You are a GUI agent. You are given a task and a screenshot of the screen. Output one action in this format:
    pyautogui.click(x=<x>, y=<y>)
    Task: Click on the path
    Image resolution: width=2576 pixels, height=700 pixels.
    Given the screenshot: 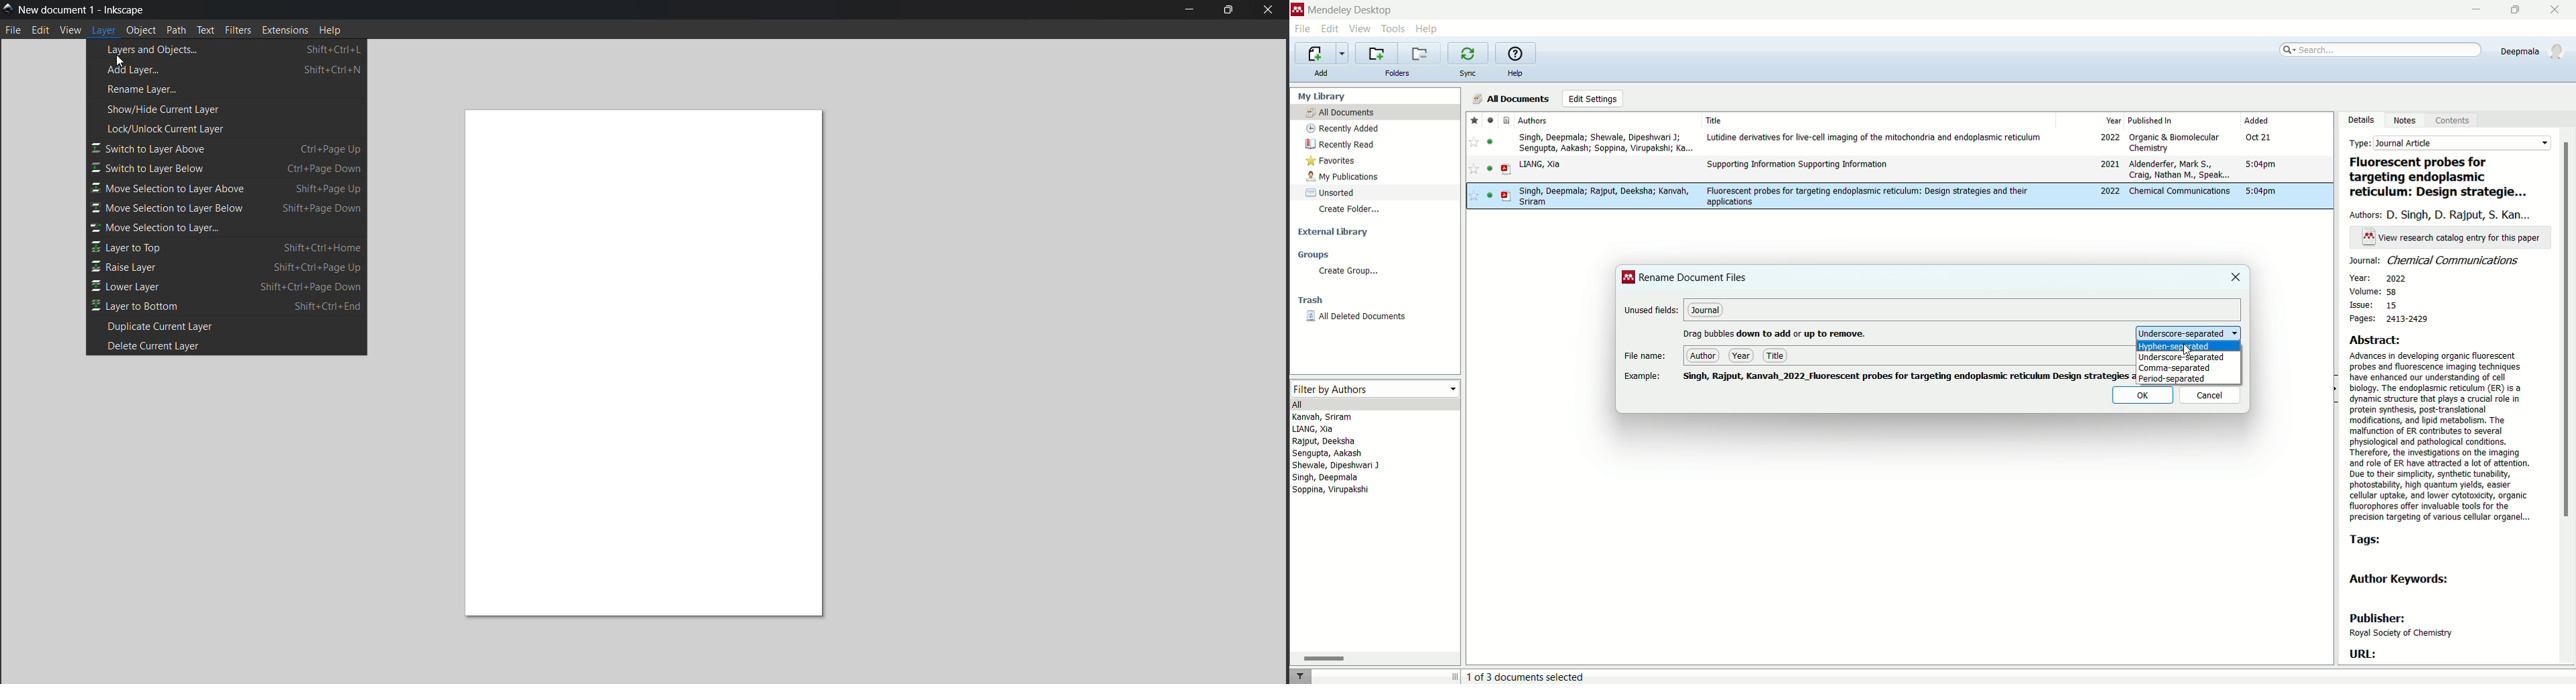 What is the action you would take?
    pyautogui.click(x=178, y=31)
    